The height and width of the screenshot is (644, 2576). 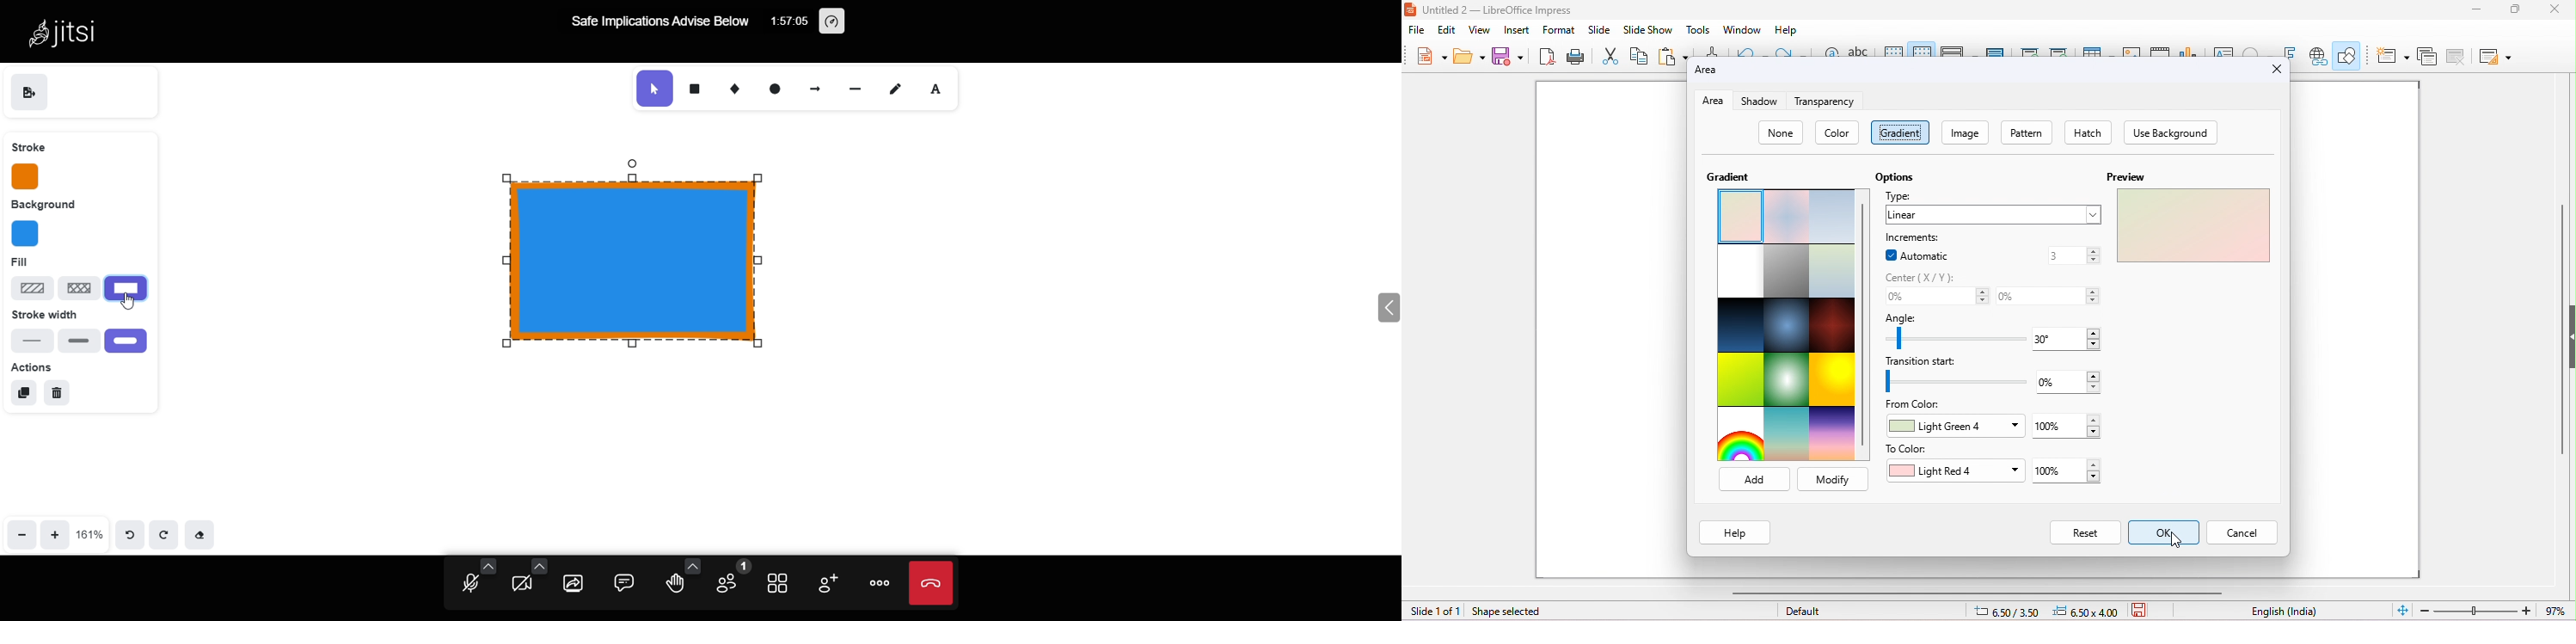 What do you see at coordinates (1738, 216) in the screenshot?
I see `gradient option 1` at bounding box center [1738, 216].